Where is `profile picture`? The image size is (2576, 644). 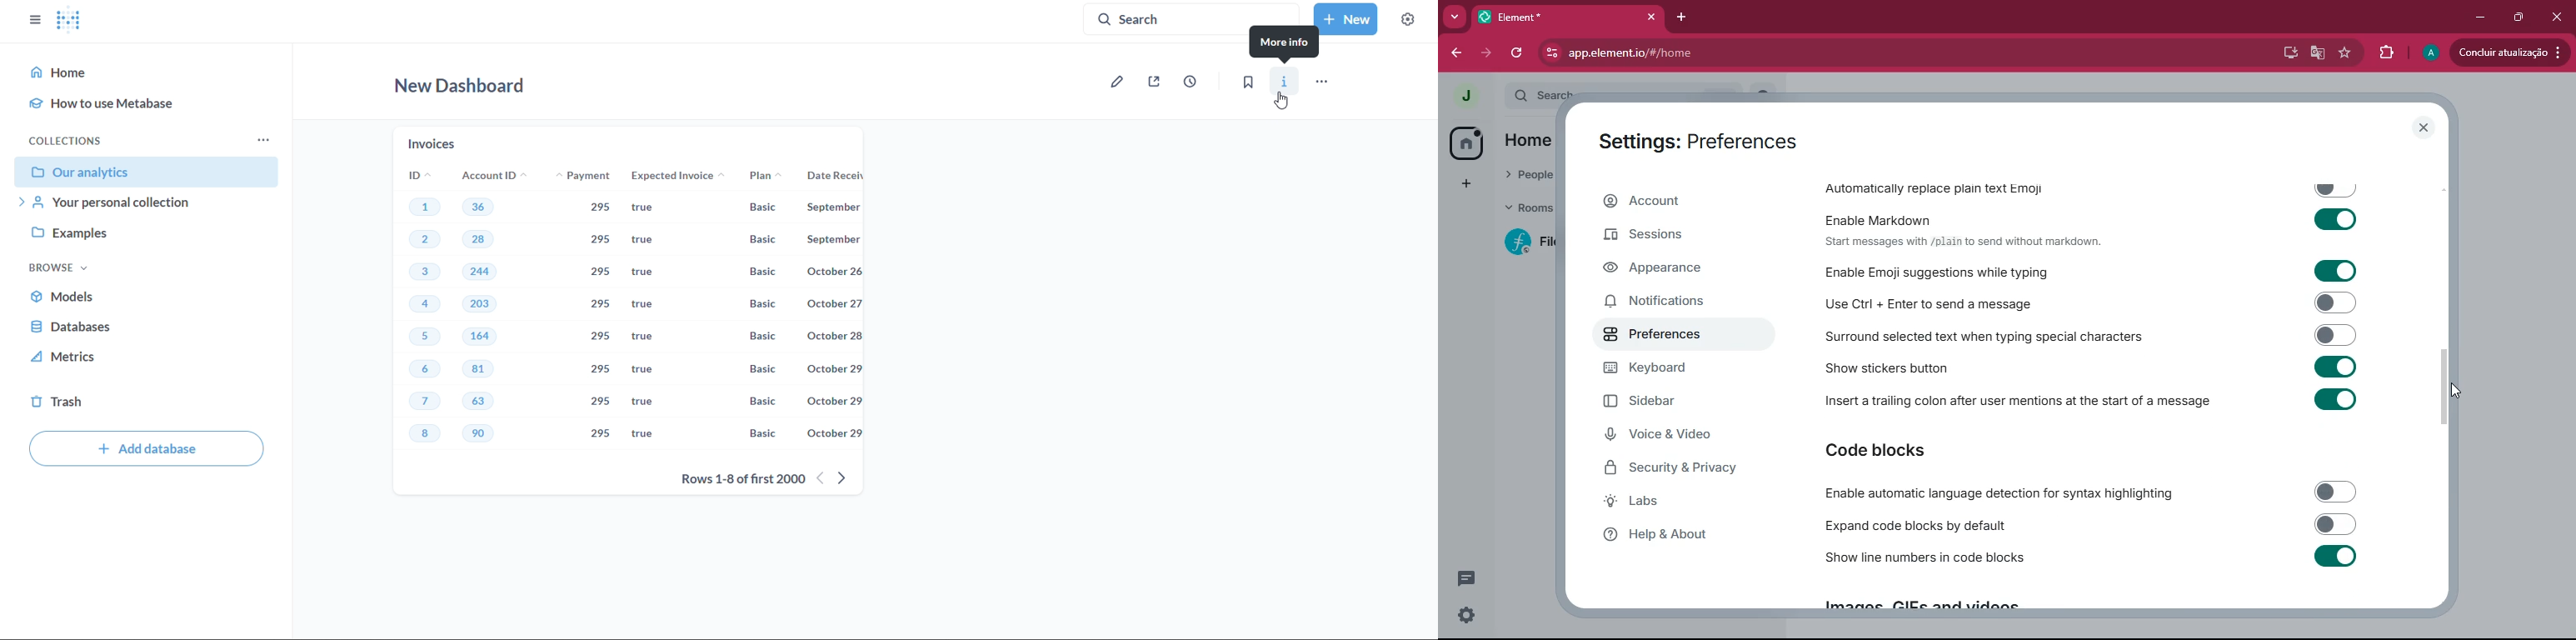 profile picture is located at coordinates (1465, 97).